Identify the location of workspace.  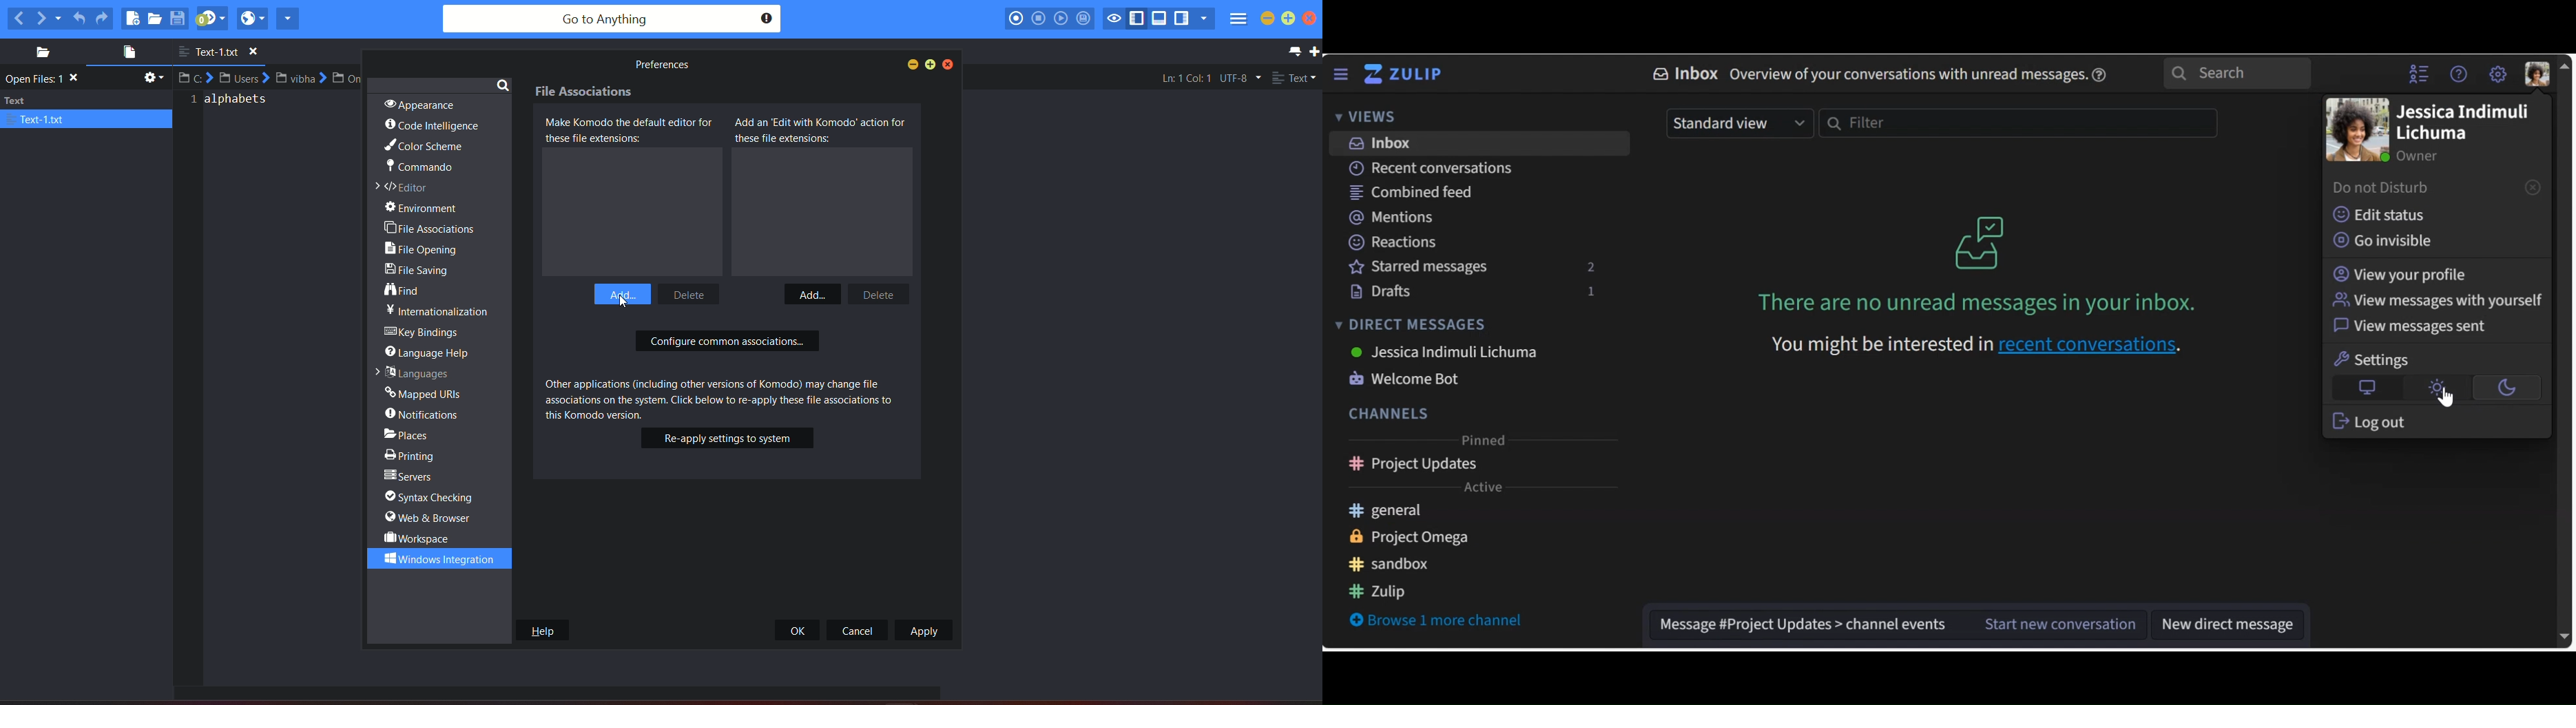
(419, 538).